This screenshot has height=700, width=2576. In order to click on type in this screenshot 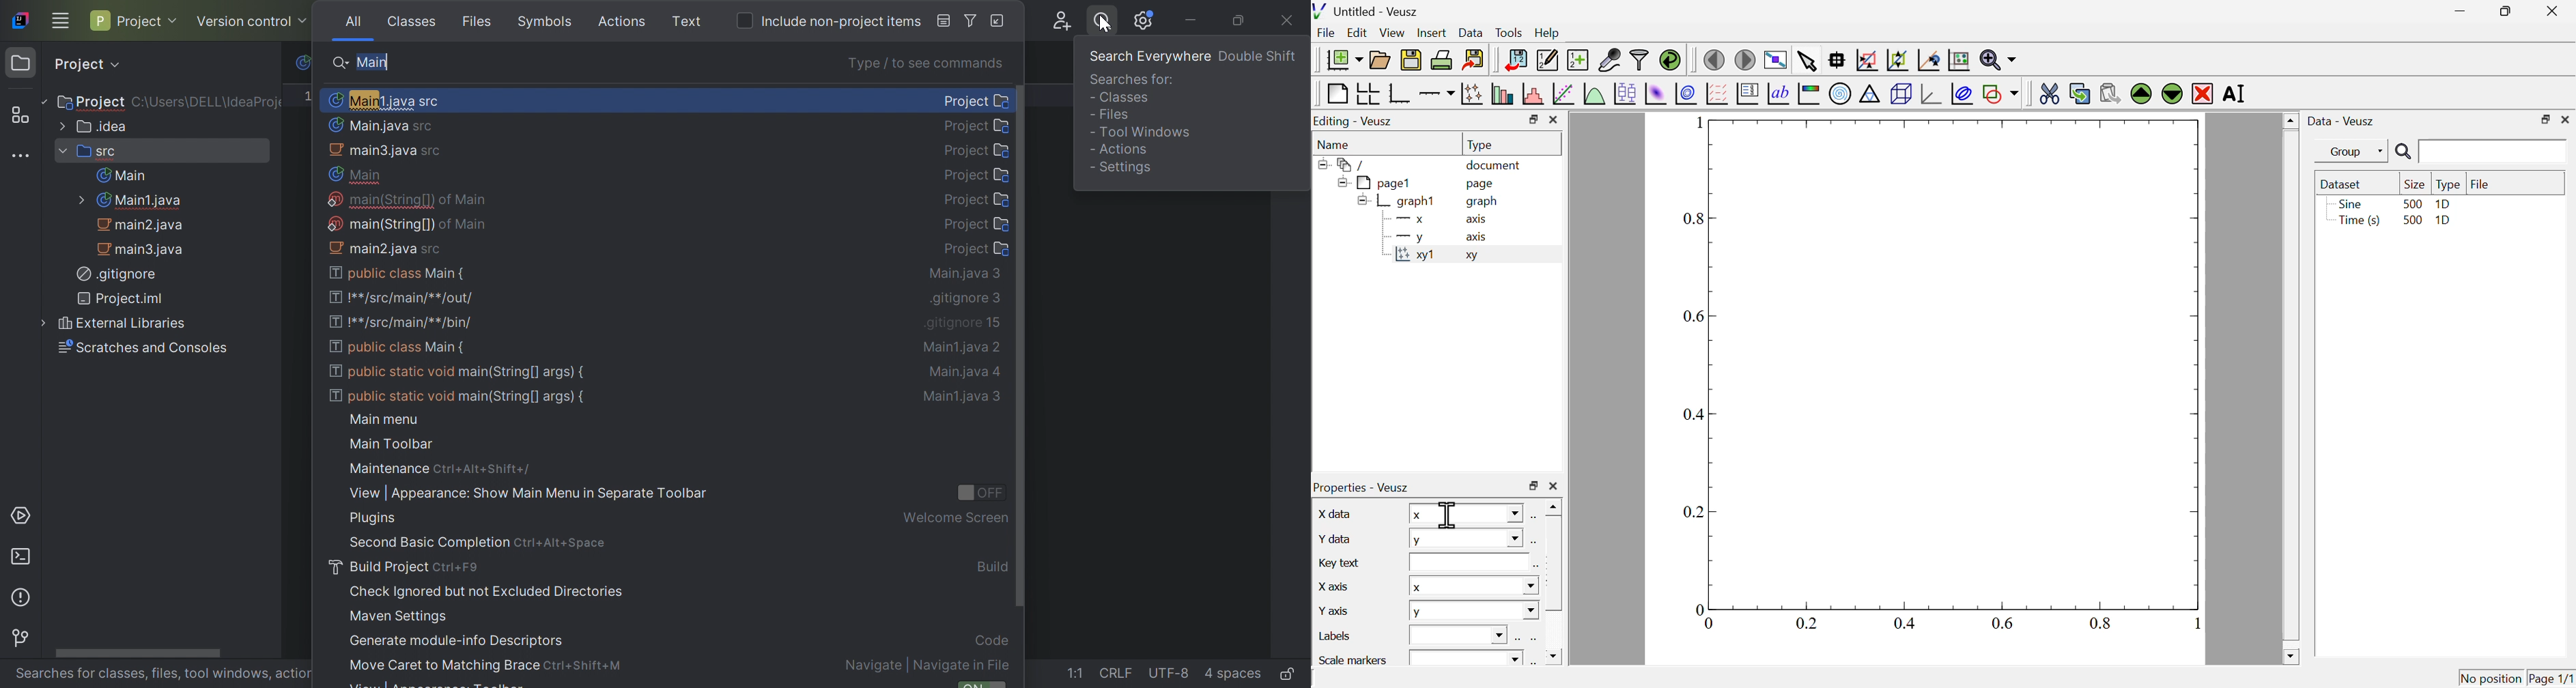, I will do `click(1482, 144)`.